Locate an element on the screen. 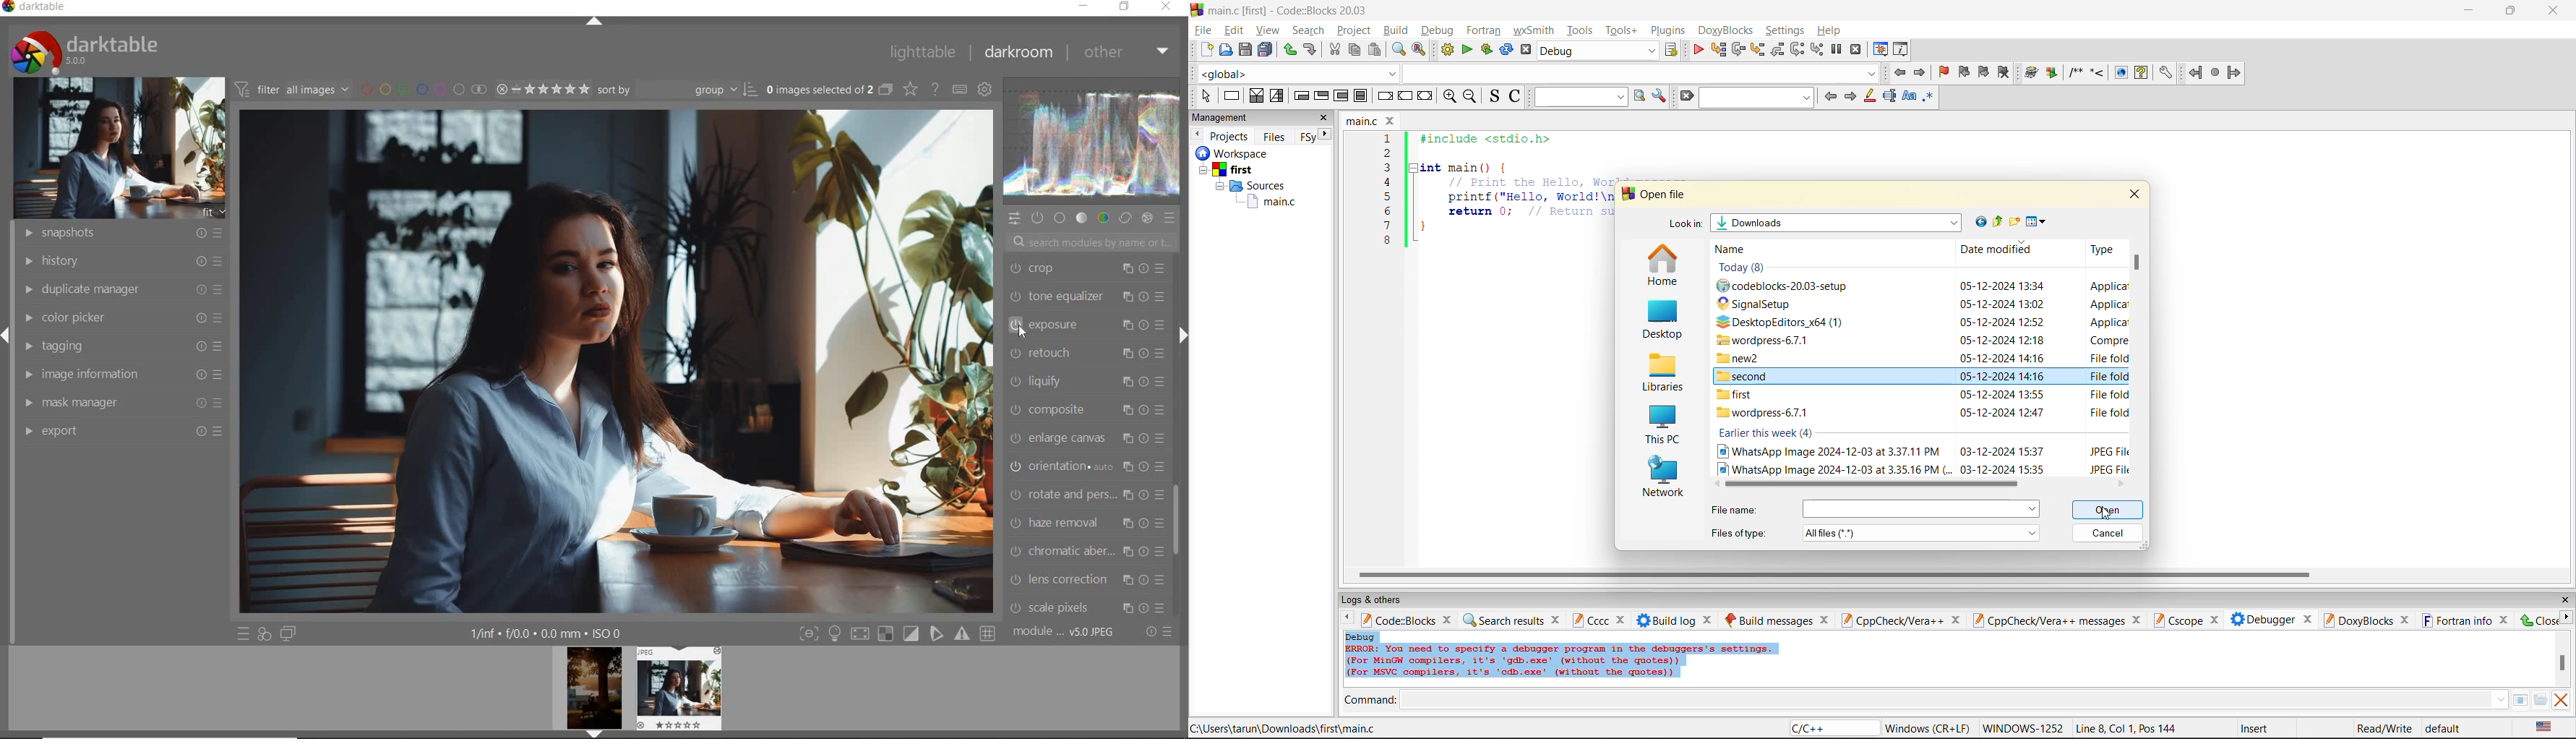  CHROMATIC ABER is located at coordinates (1085, 554).